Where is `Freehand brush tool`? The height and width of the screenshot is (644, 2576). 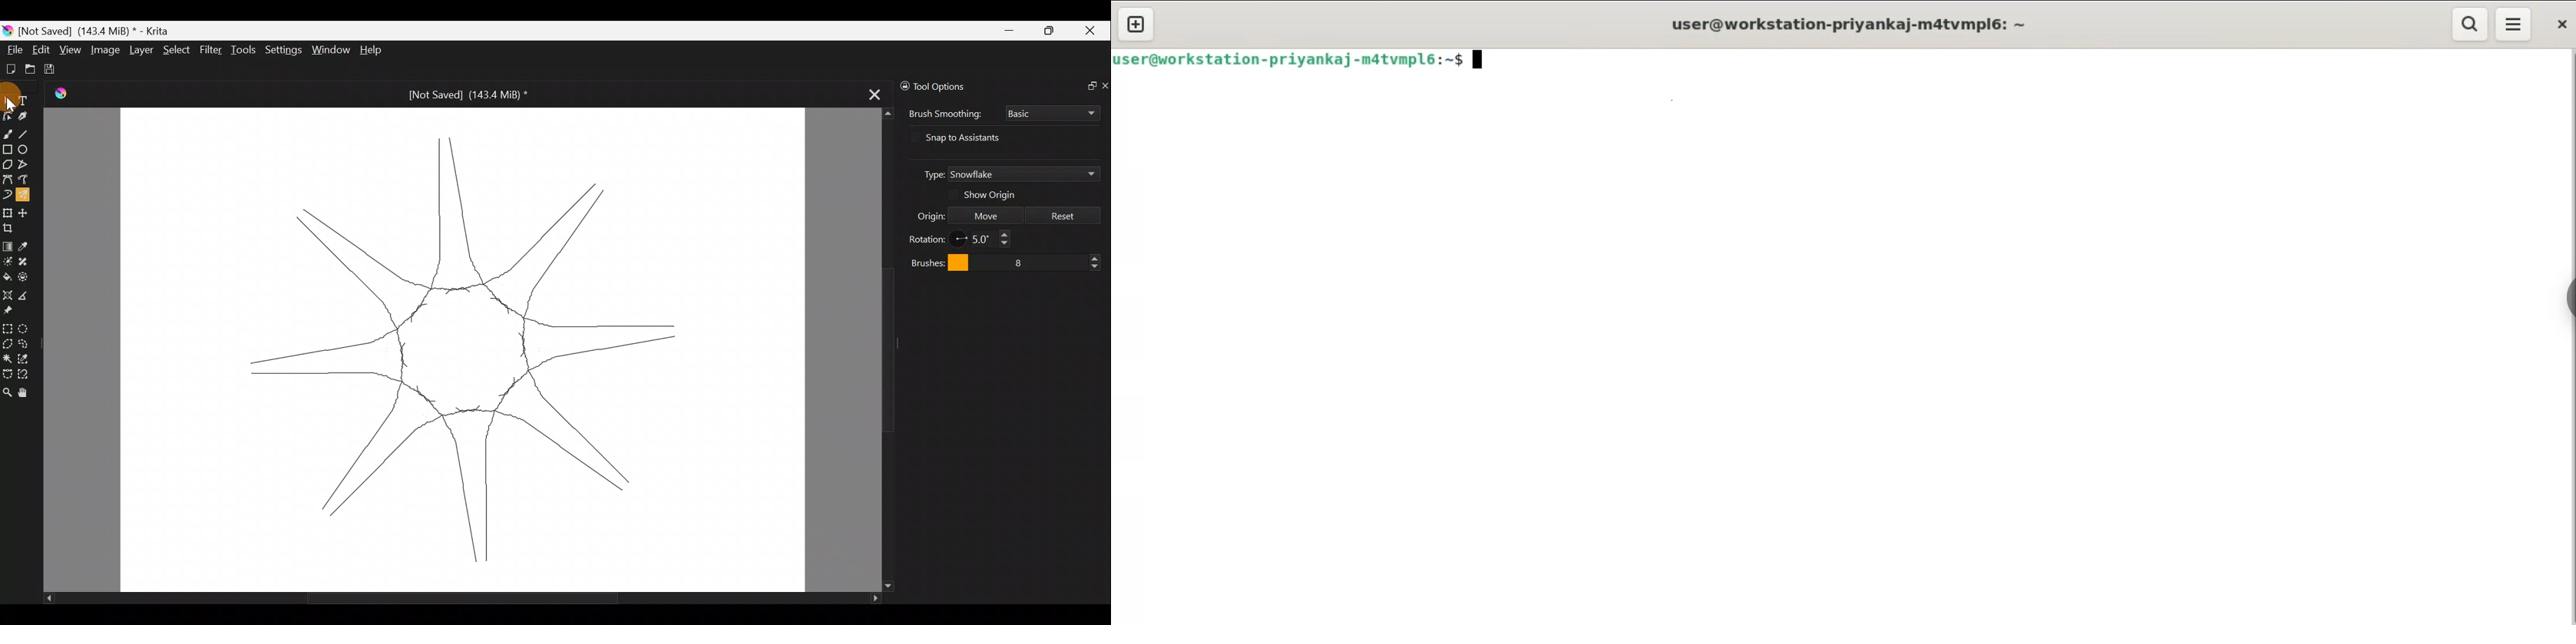
Freehand brush tool is located at coordinates (7, 133).